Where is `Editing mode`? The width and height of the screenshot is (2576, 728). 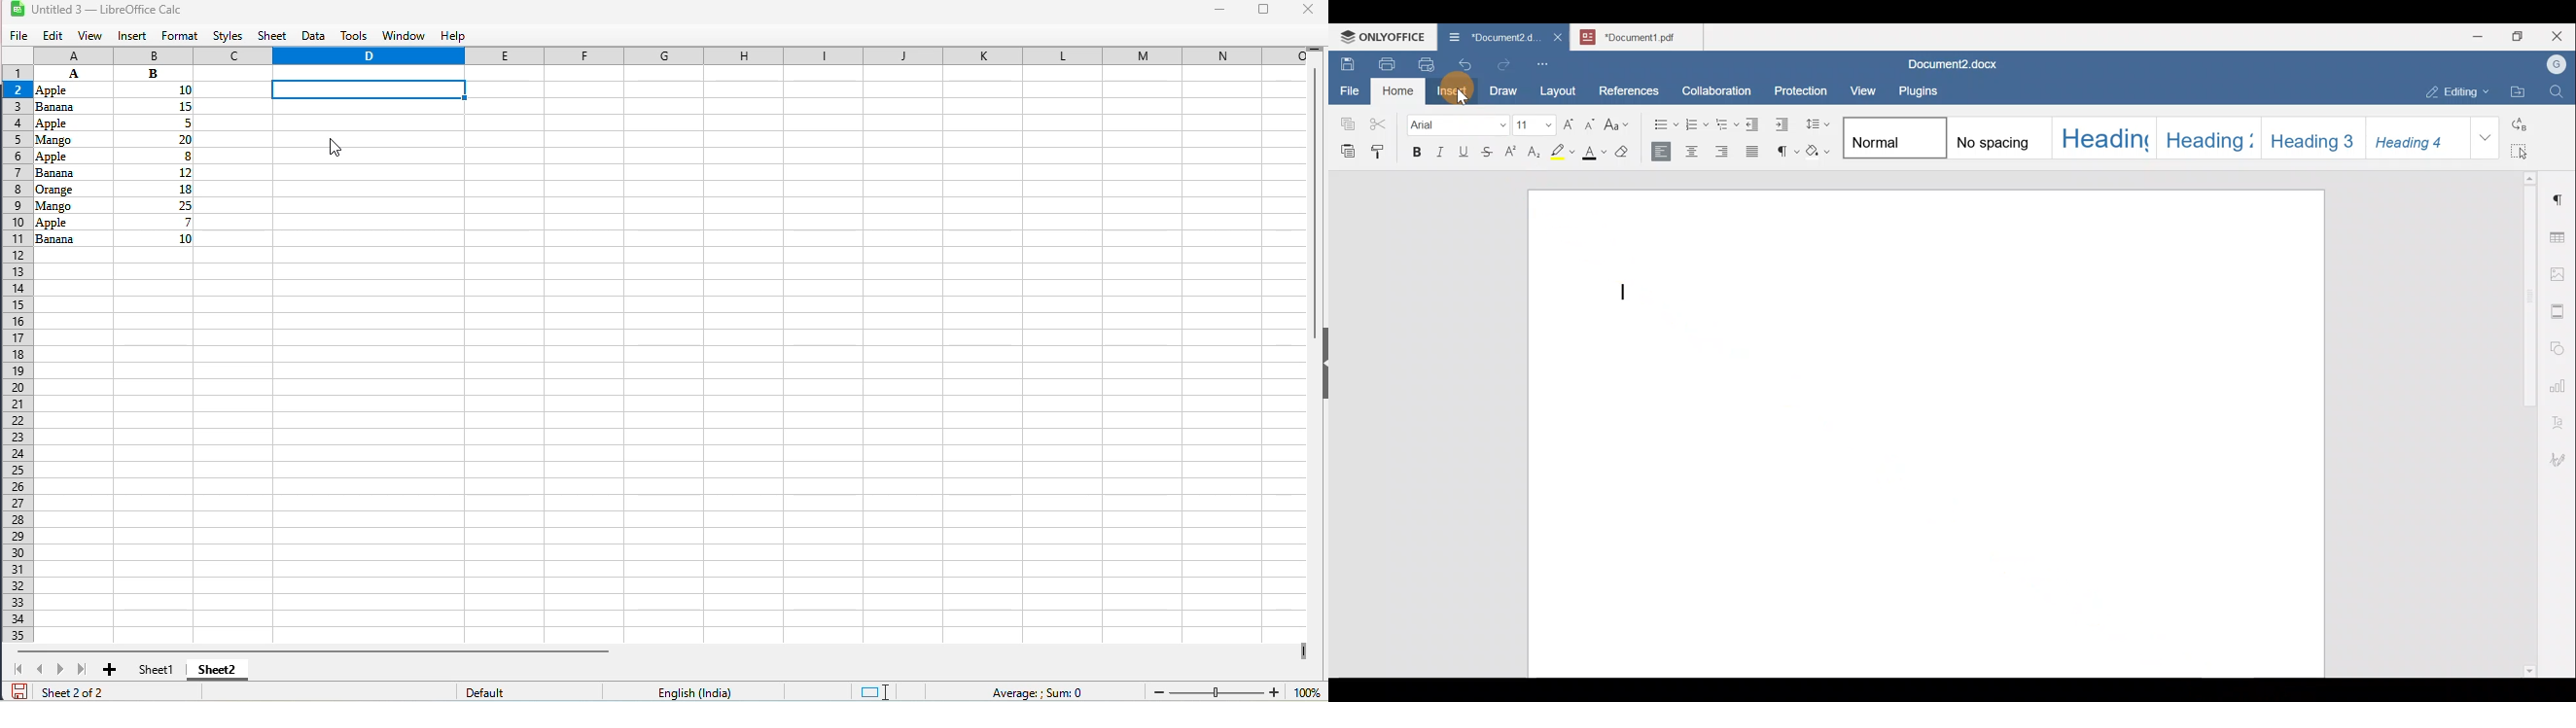
Editing mode is located at coordinates (2458, 89).